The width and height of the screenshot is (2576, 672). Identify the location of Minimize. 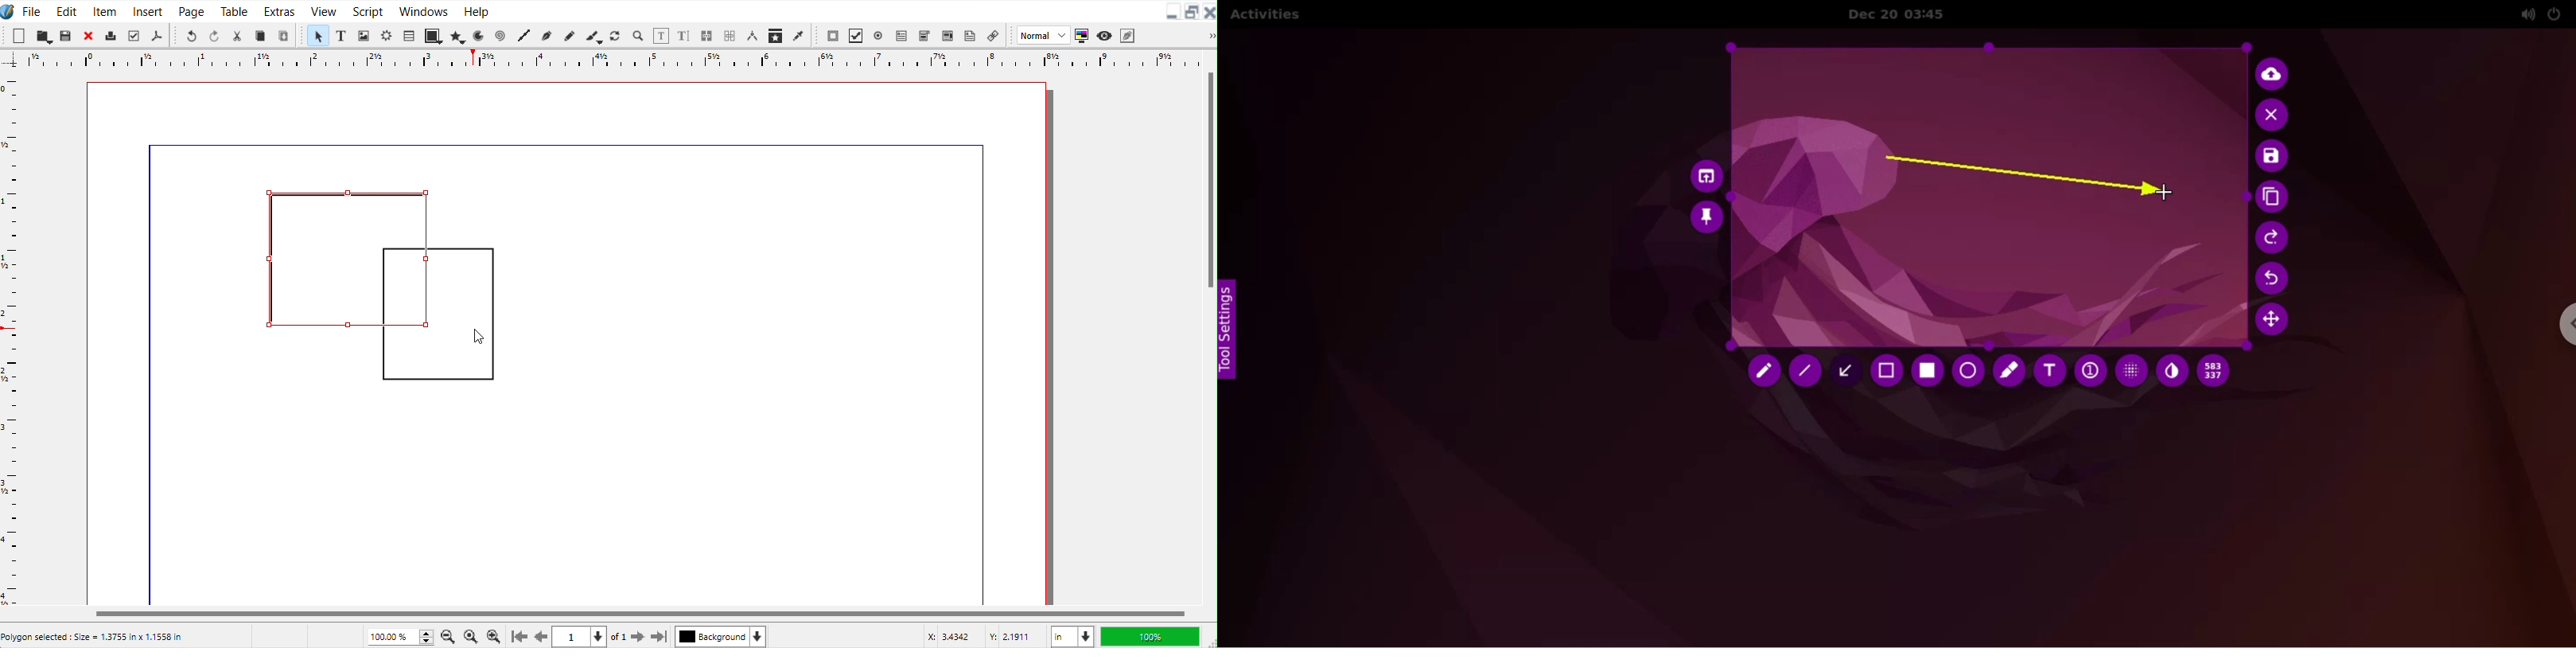
(1173, 10).